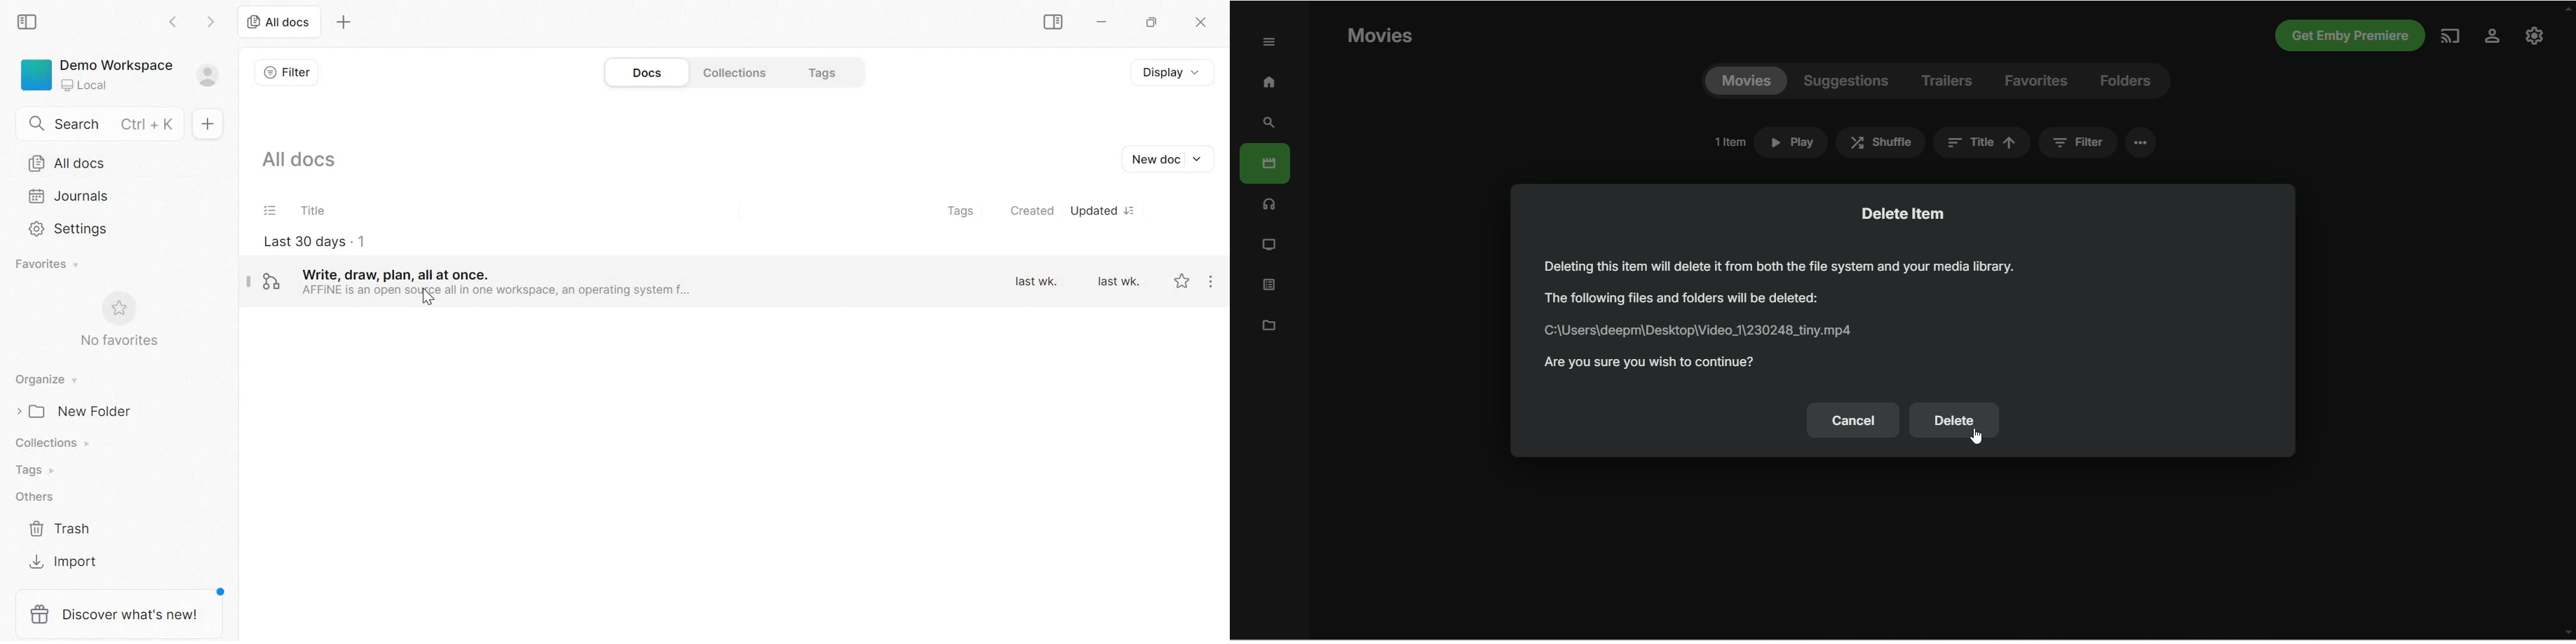  Describe the element at coordinates (1153, 22) in the screenshot. I see `Maximize` at that location.